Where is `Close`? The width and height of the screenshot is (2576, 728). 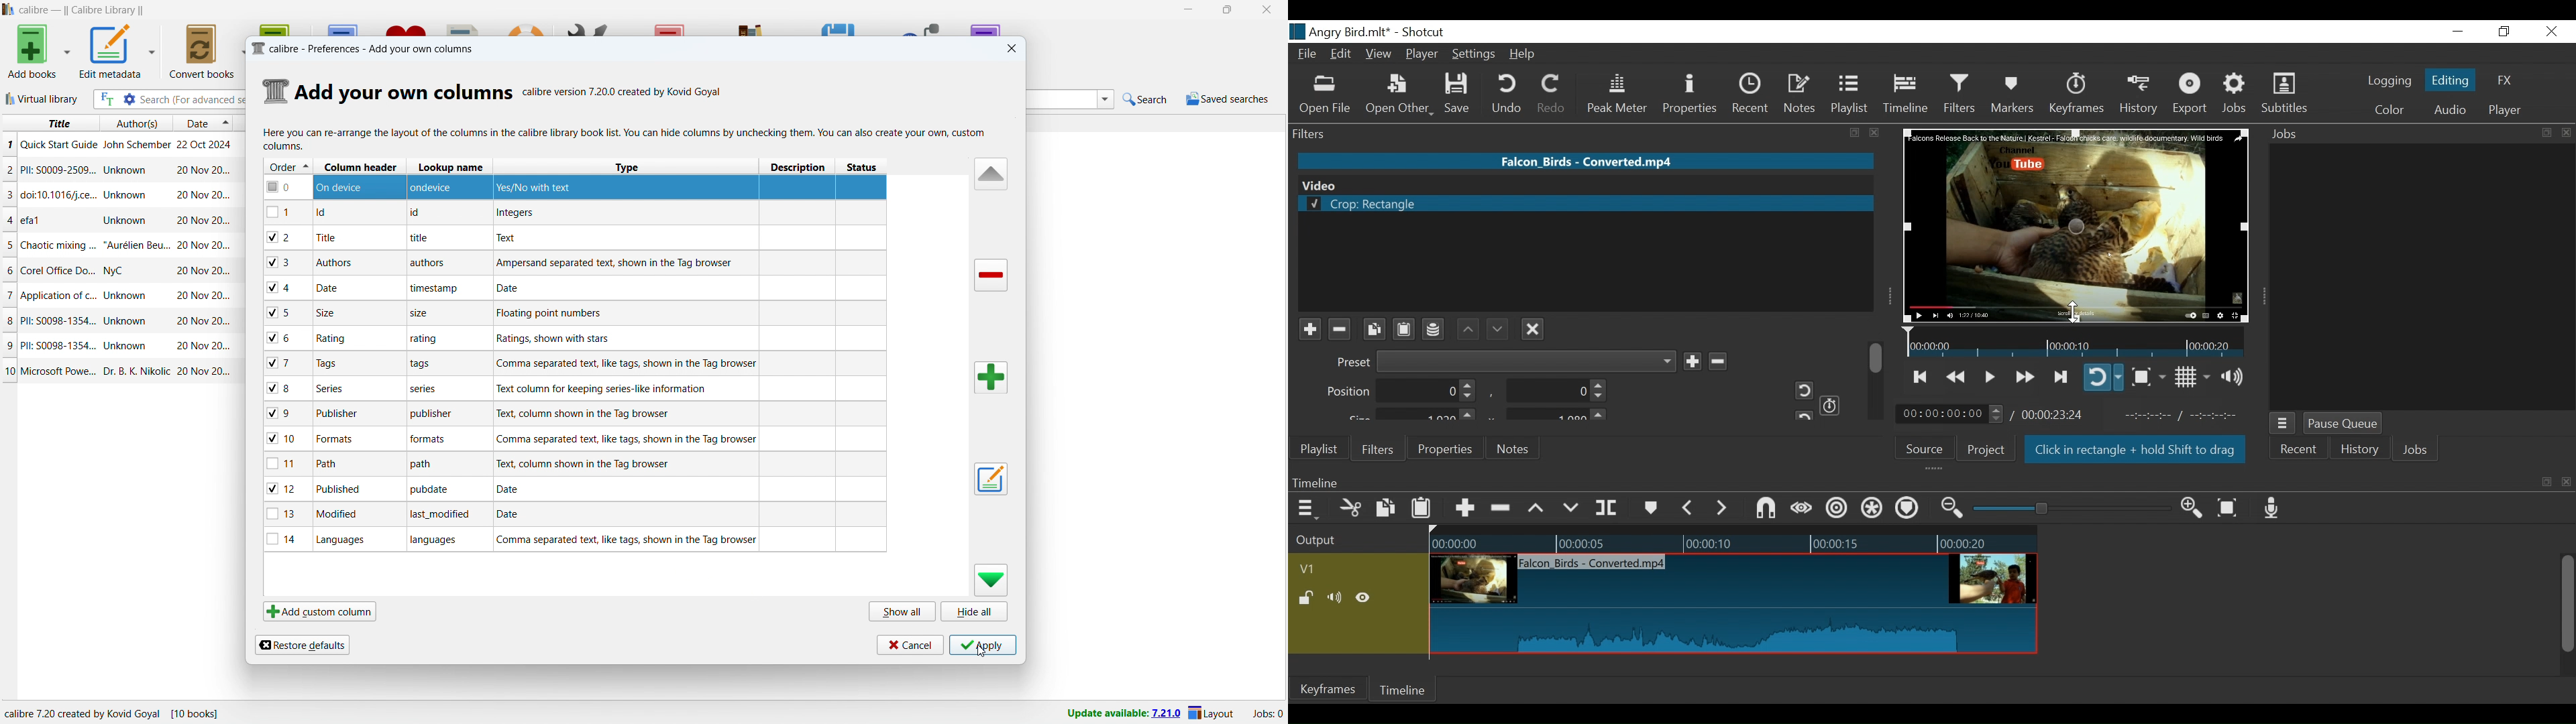 Close is located at coordinates (1533, 327).